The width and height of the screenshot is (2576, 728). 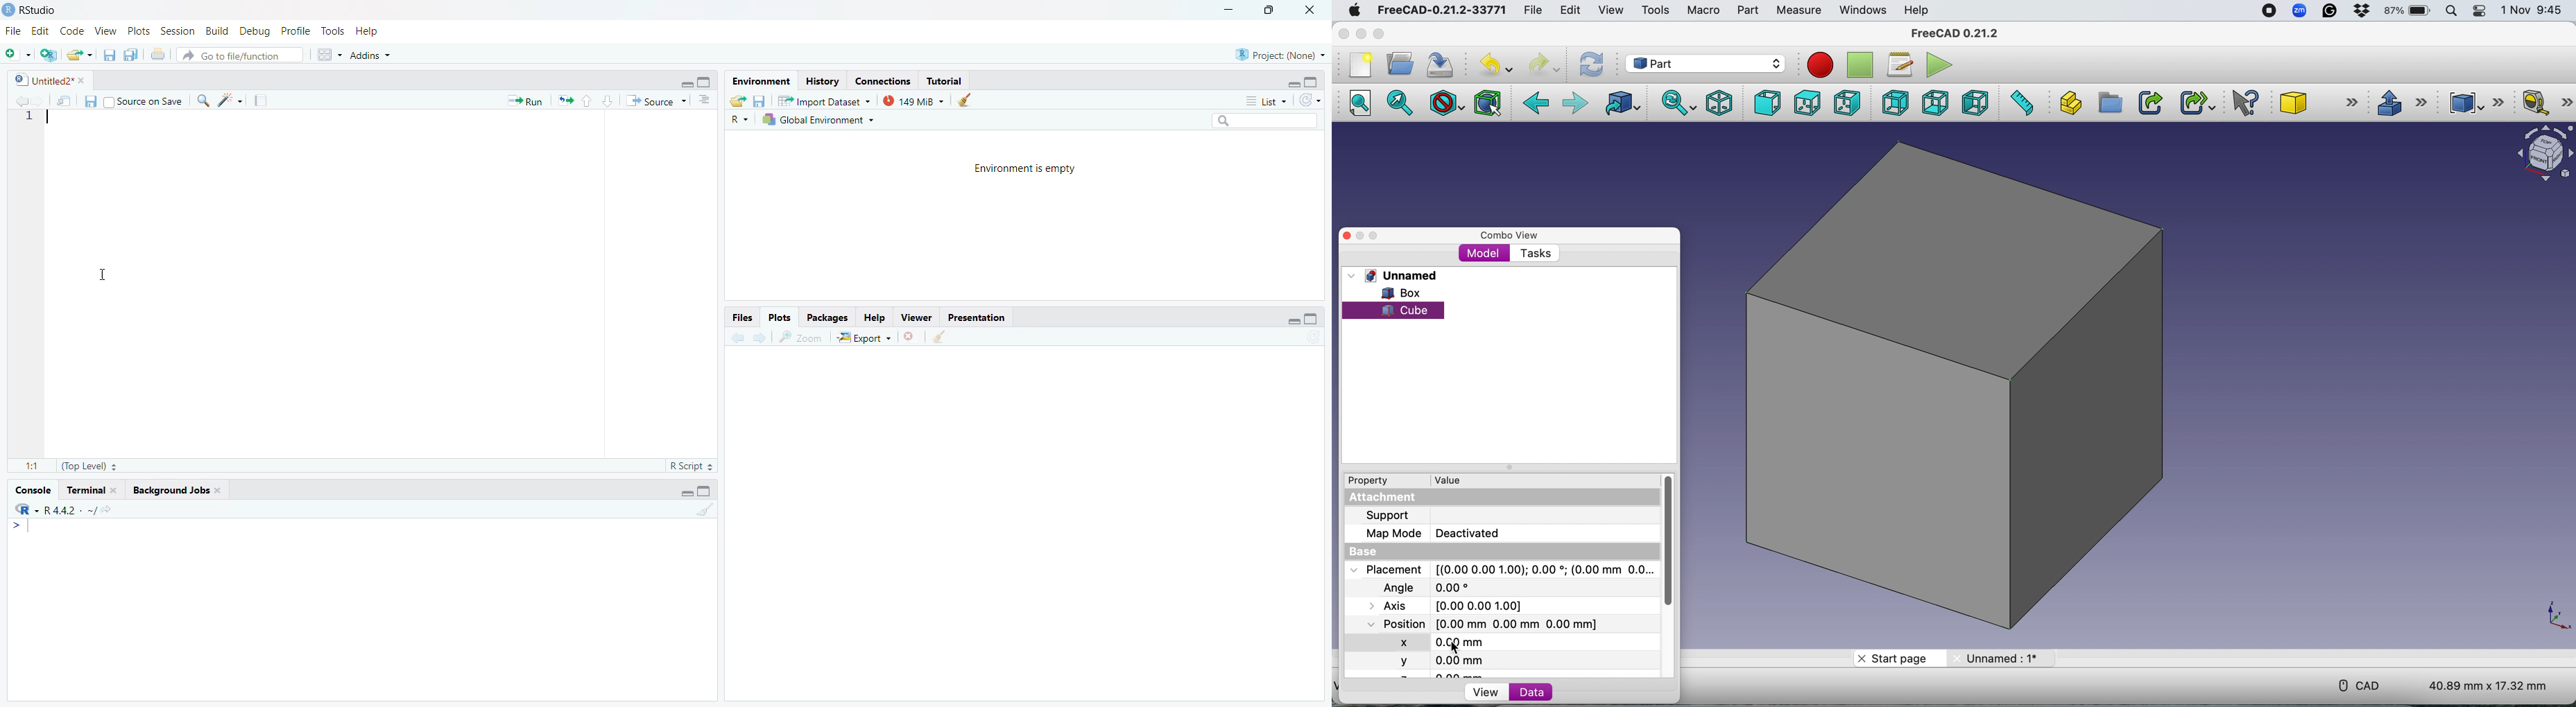 I want to click on Tools, so click(x=1655, y=9).